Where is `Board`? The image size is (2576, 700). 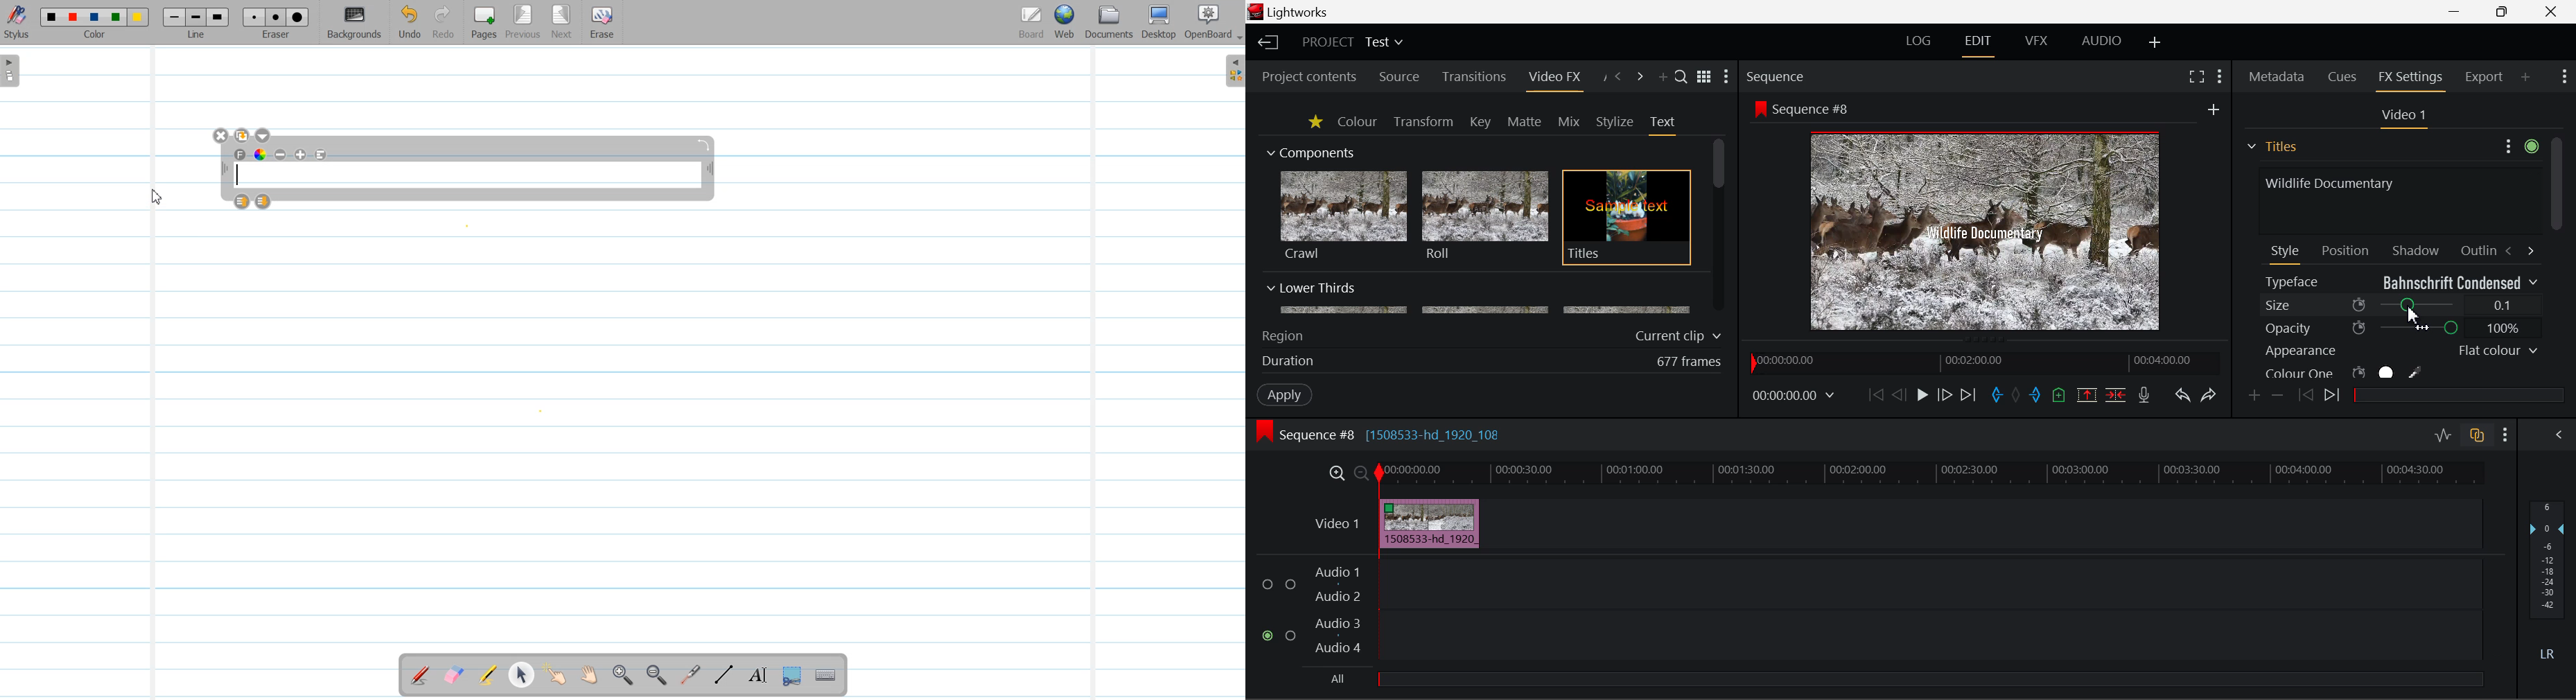
Board is located at coordinates (1031, 23).